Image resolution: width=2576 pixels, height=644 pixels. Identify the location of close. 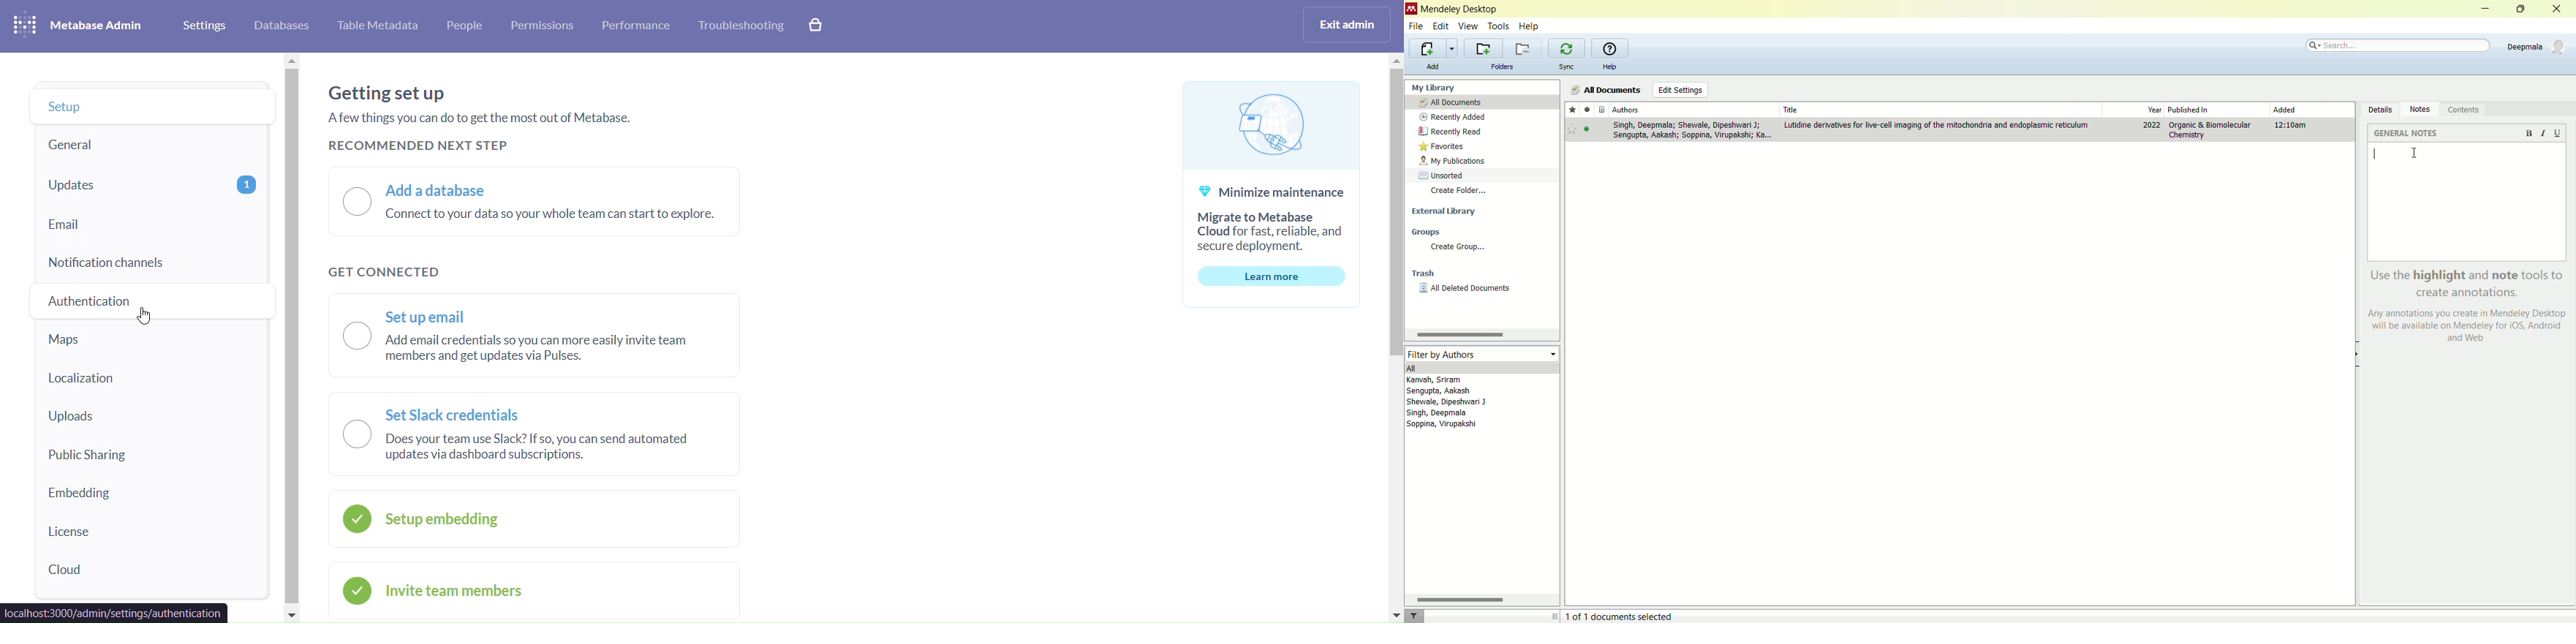
(2558, 9).